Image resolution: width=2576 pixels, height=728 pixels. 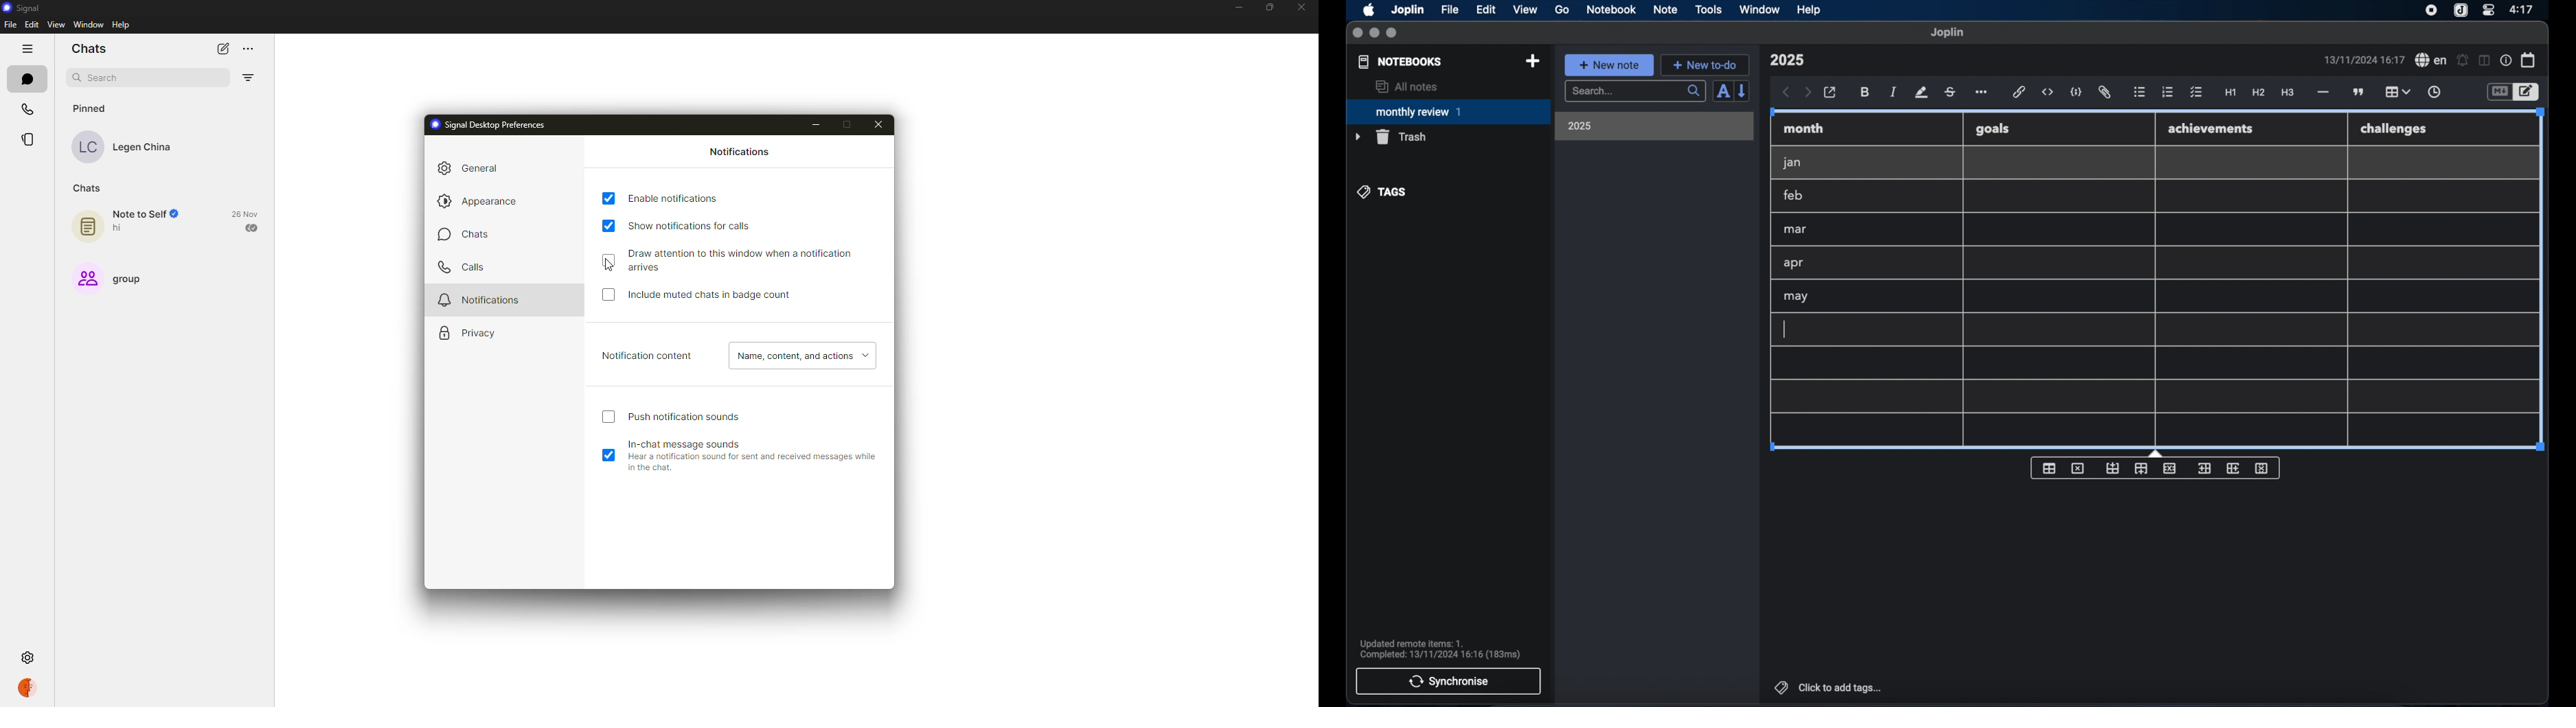 What do you see at coordinates (1450, 10) in the screenshot?
I see `file` at bounding box center [1450, 10].